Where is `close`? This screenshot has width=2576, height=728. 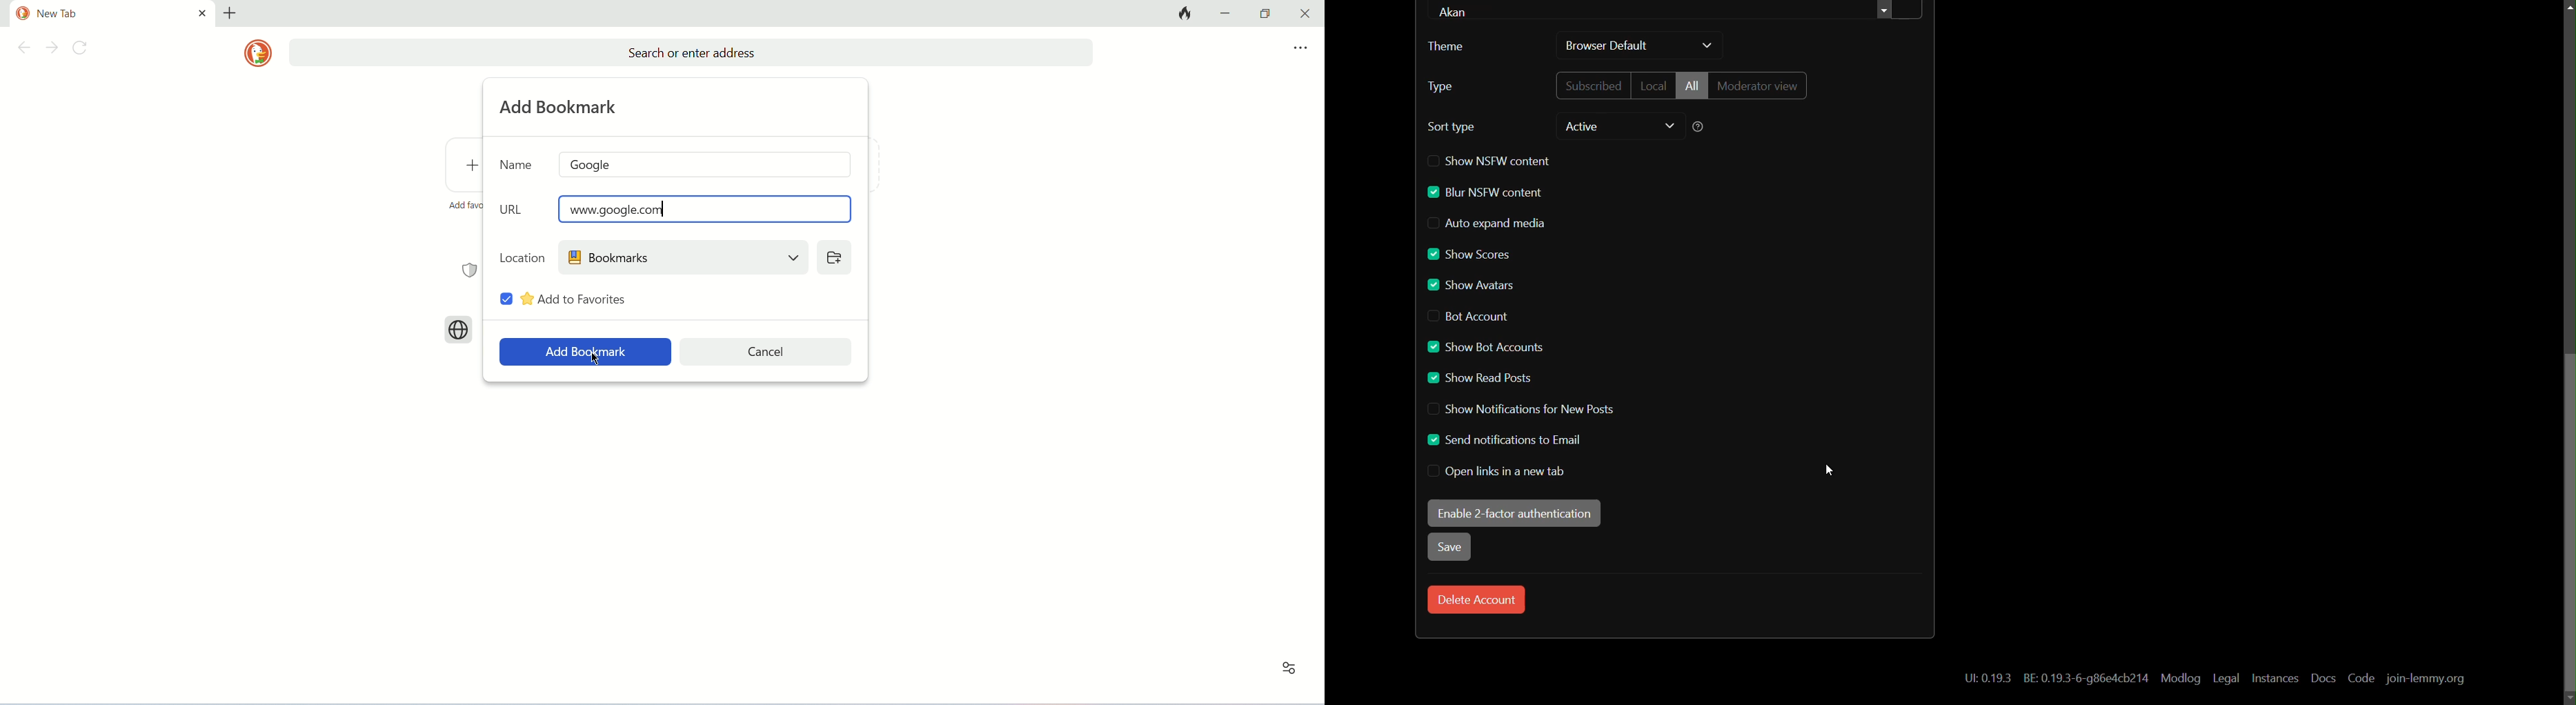 close is located at coordinates (1302, 14).